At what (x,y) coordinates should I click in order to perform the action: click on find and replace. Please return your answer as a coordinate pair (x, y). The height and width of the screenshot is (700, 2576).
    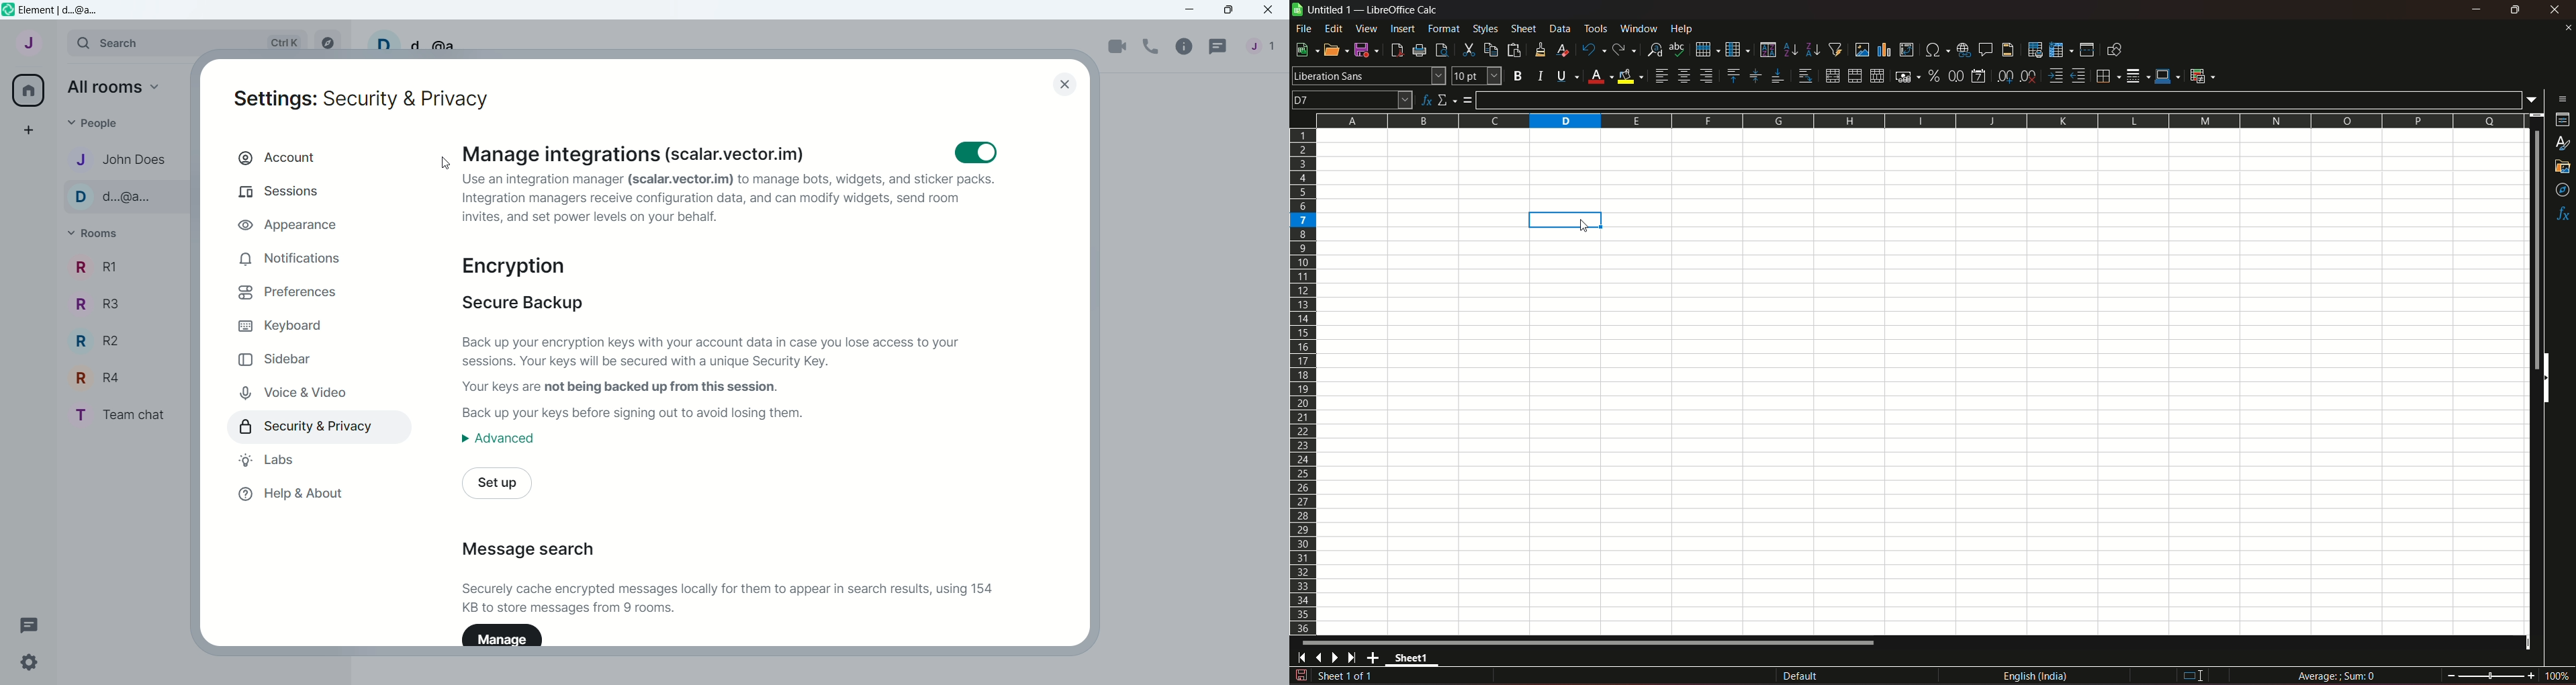
    Looking at the image, I should click on (1654, 48).